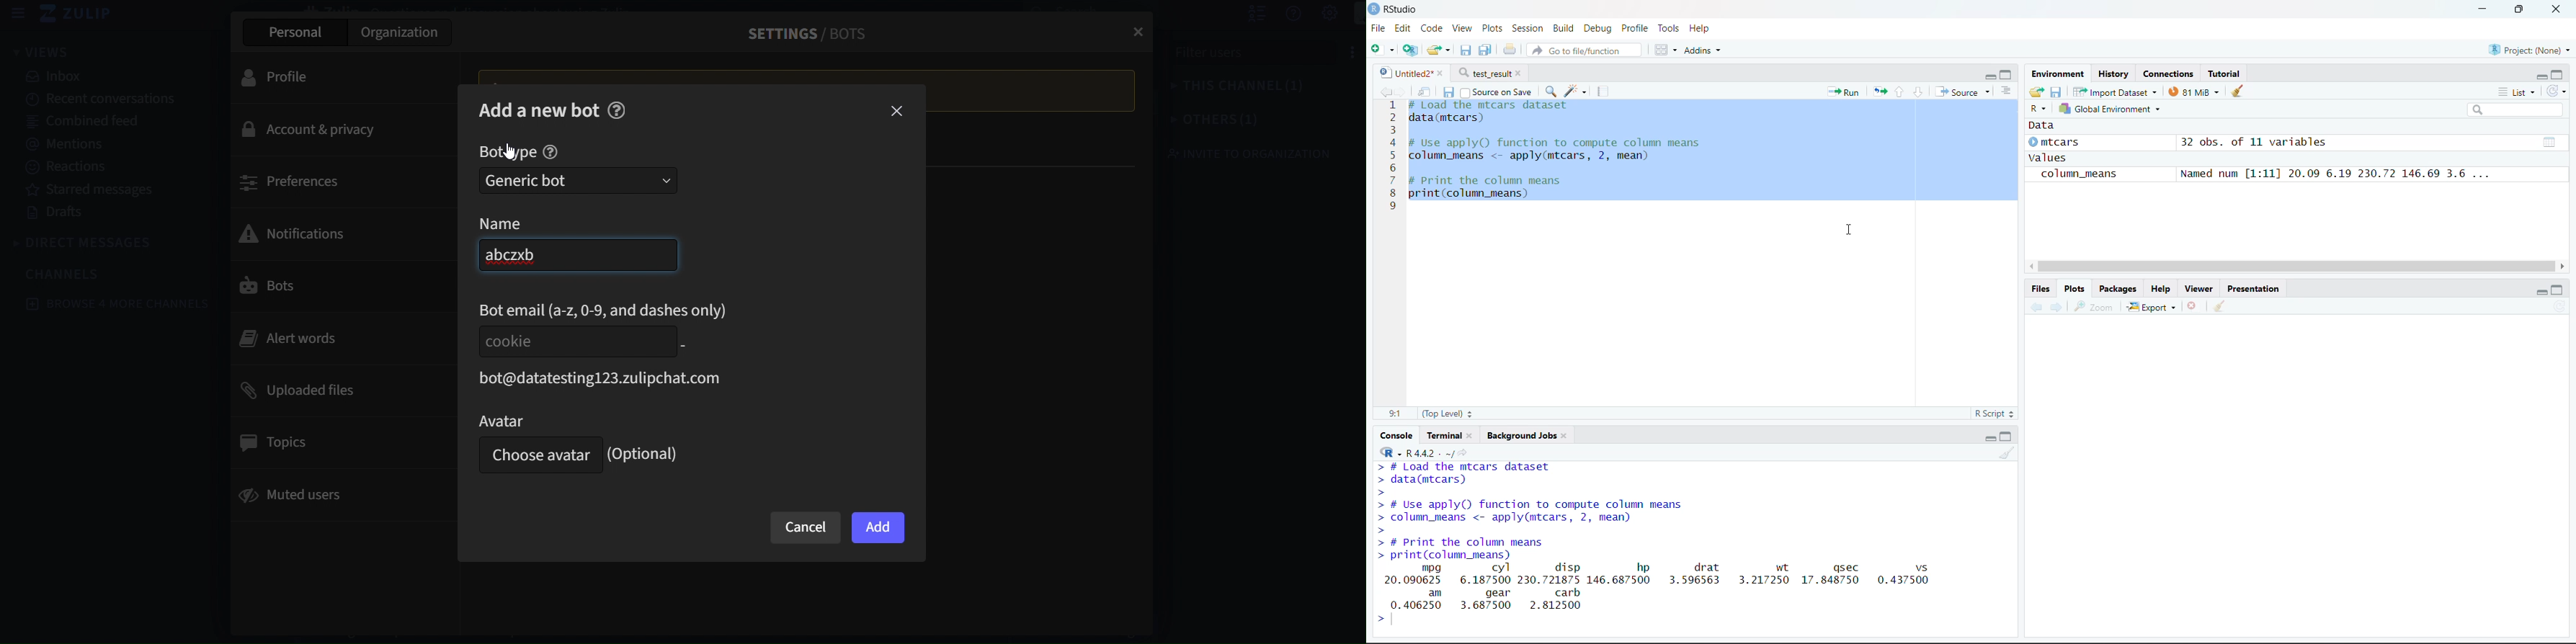  I want to click on Build, so click(1563, 27).